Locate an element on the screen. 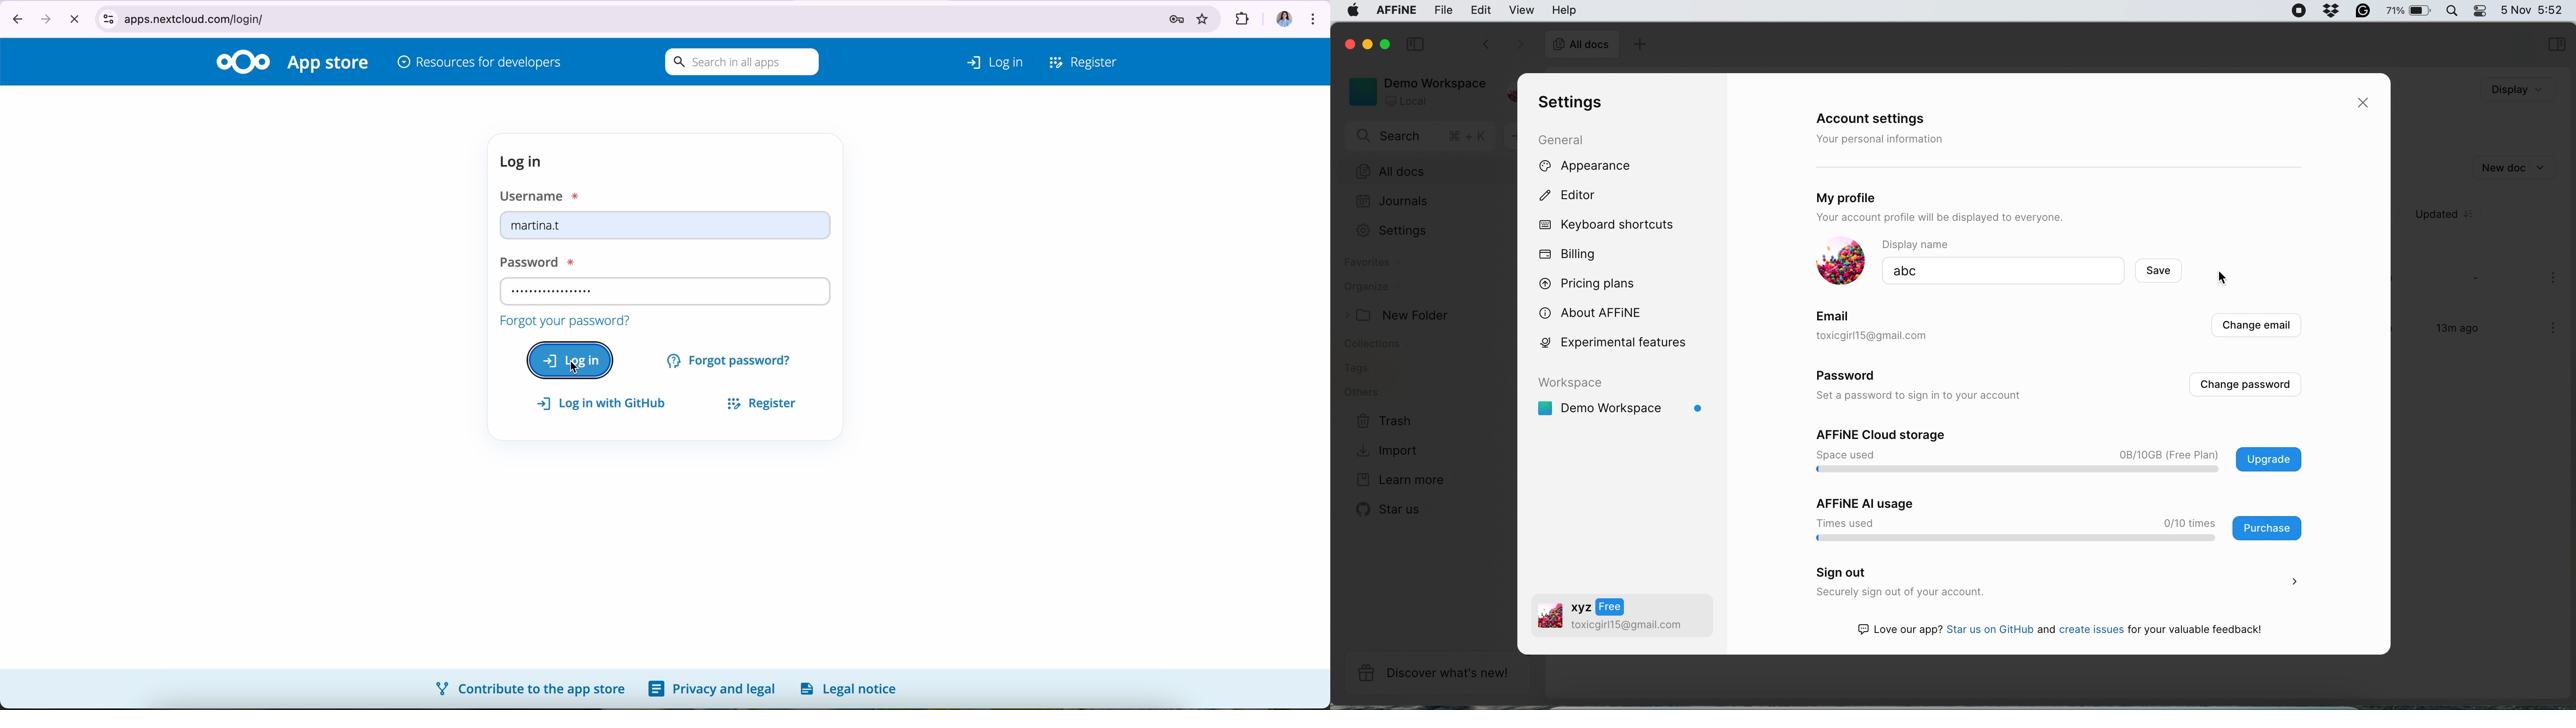 The width and height of the screenshot is (2576, 728). cancel is located at coordinates (74, 18).